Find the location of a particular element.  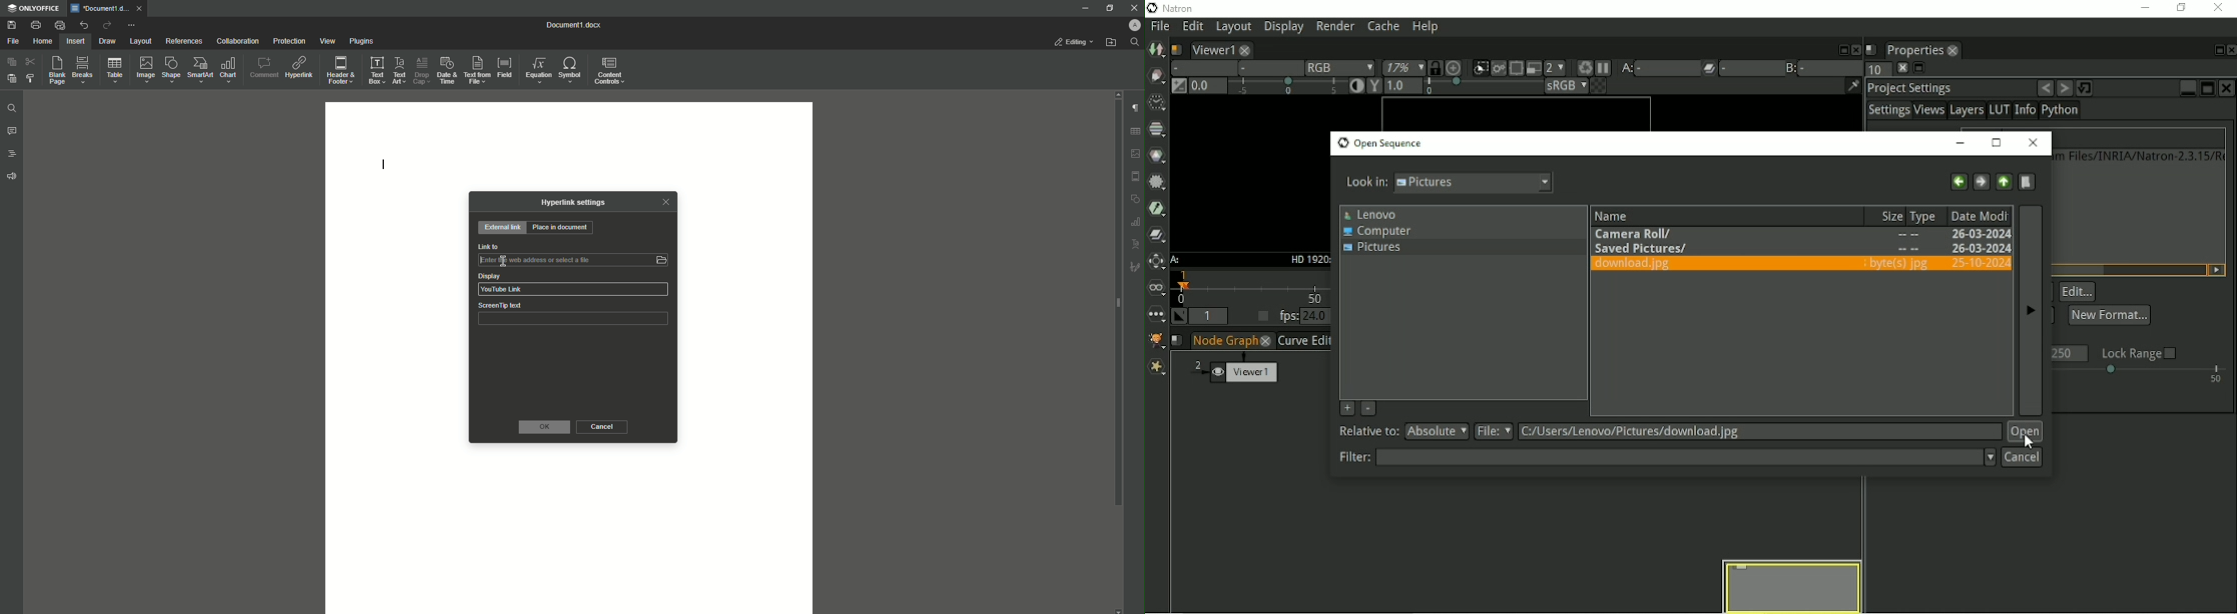

Collaboration is located at coordinates (238, 41).